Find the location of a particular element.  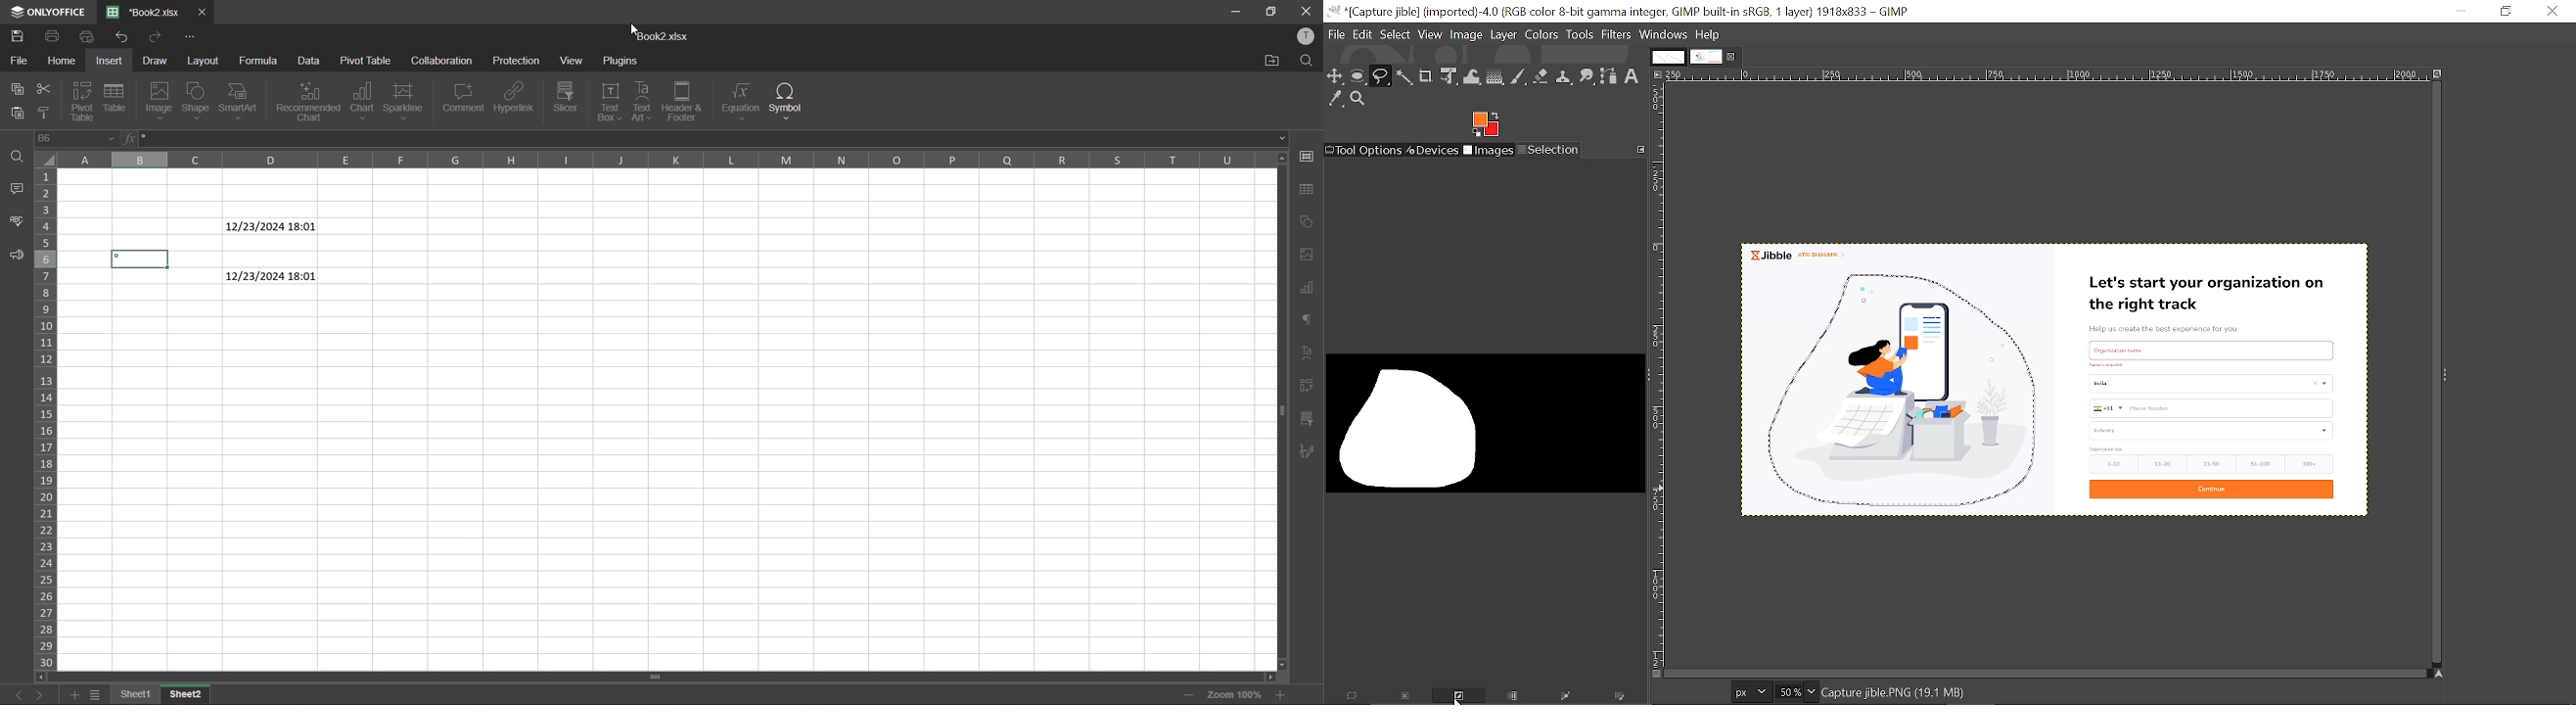

zoom in is located at coordinates (1187, 693).